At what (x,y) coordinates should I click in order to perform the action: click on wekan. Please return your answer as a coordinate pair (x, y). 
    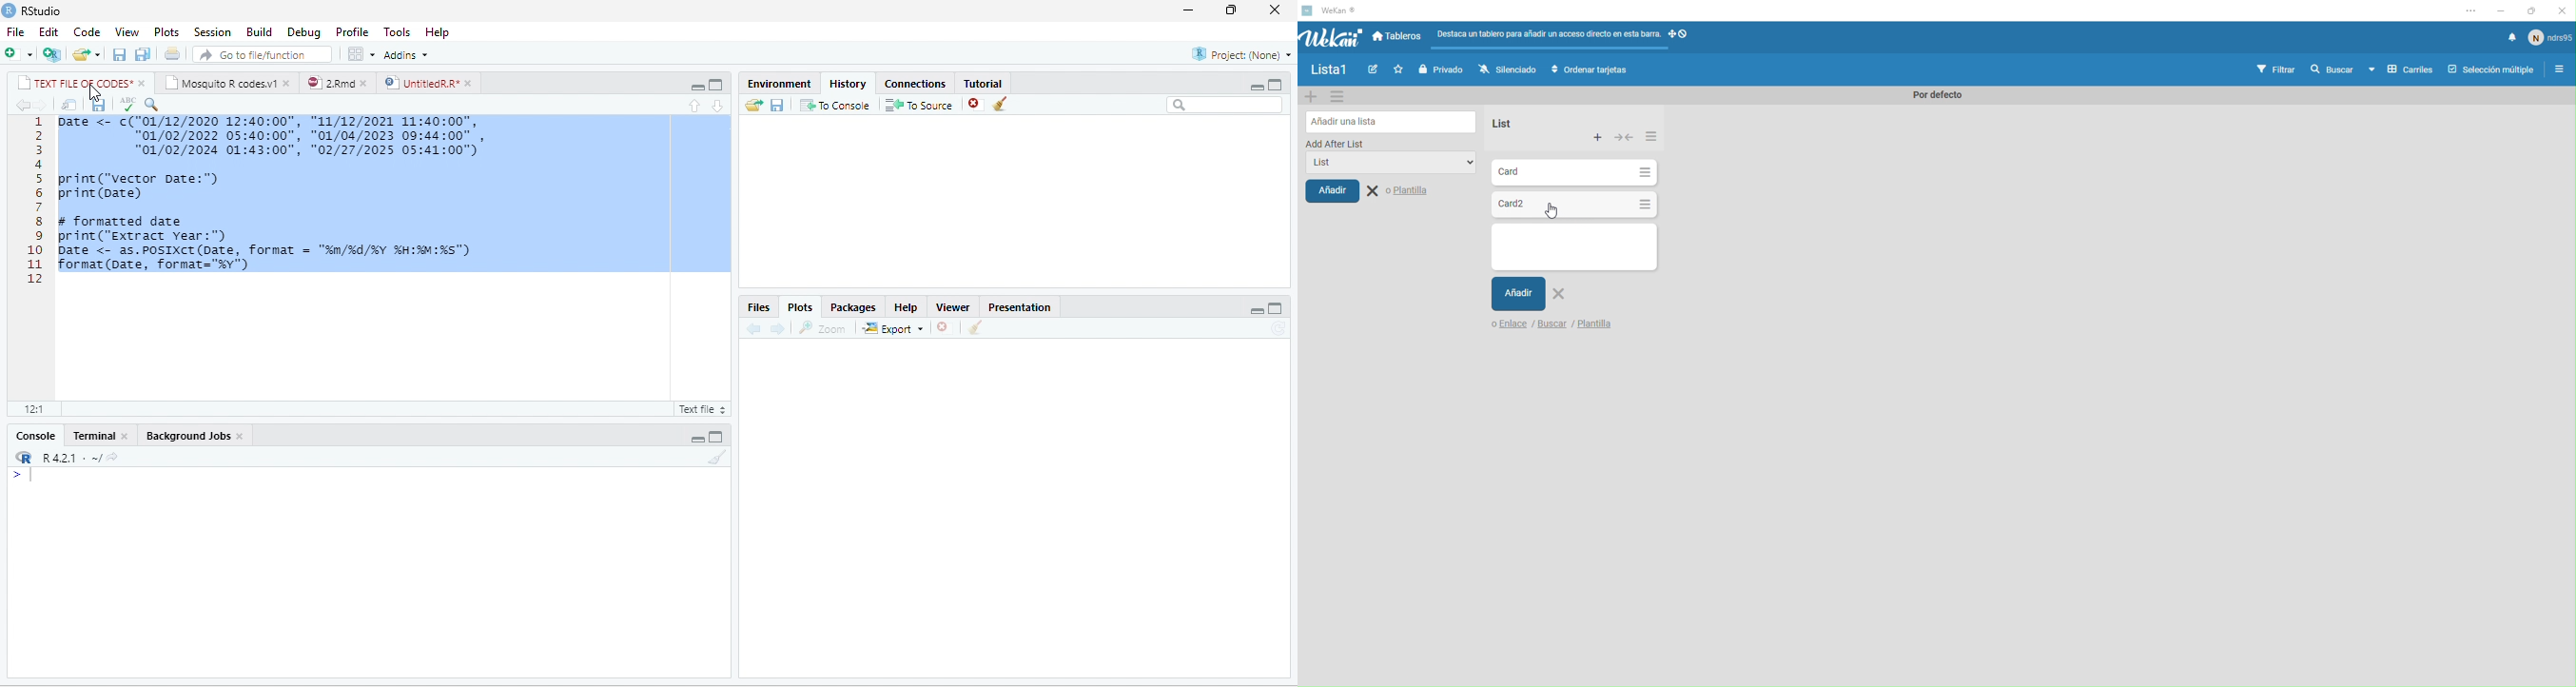
    Looking at the image, I should click on (1332, 39).